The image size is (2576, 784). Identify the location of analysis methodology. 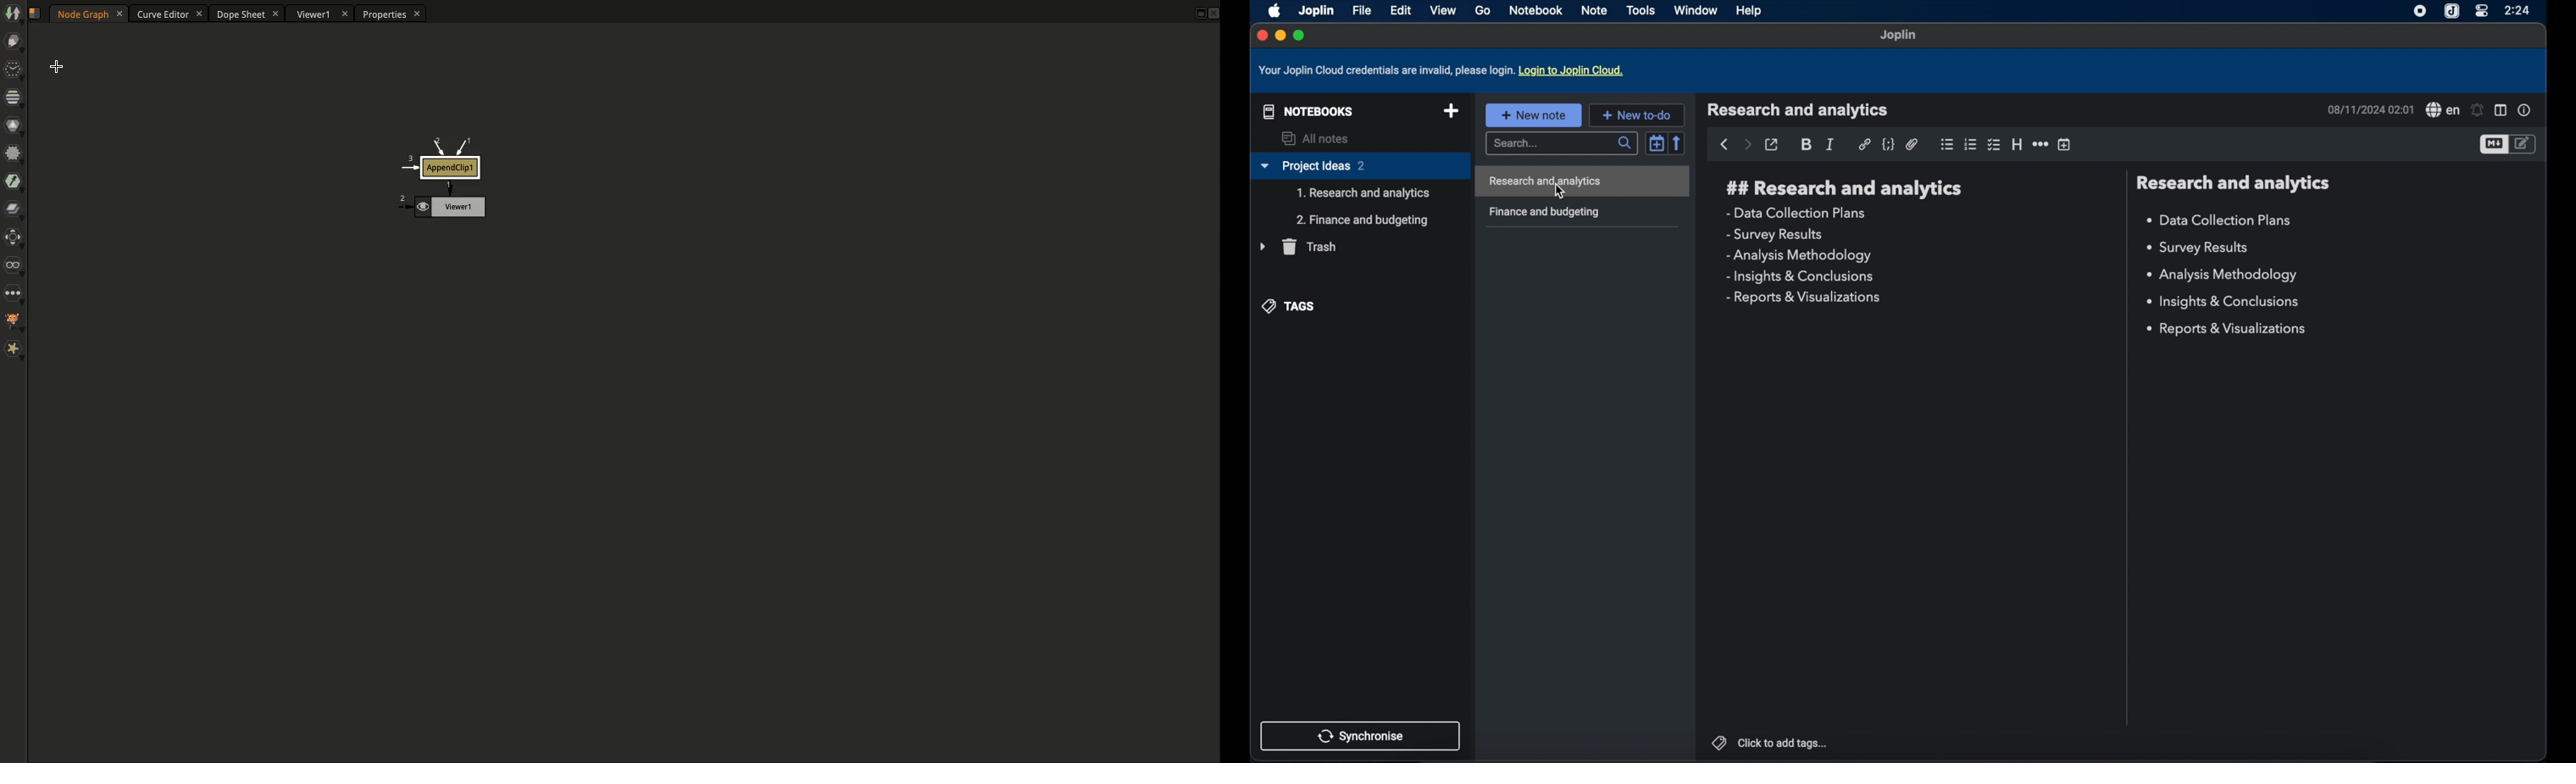
(1798, 256).